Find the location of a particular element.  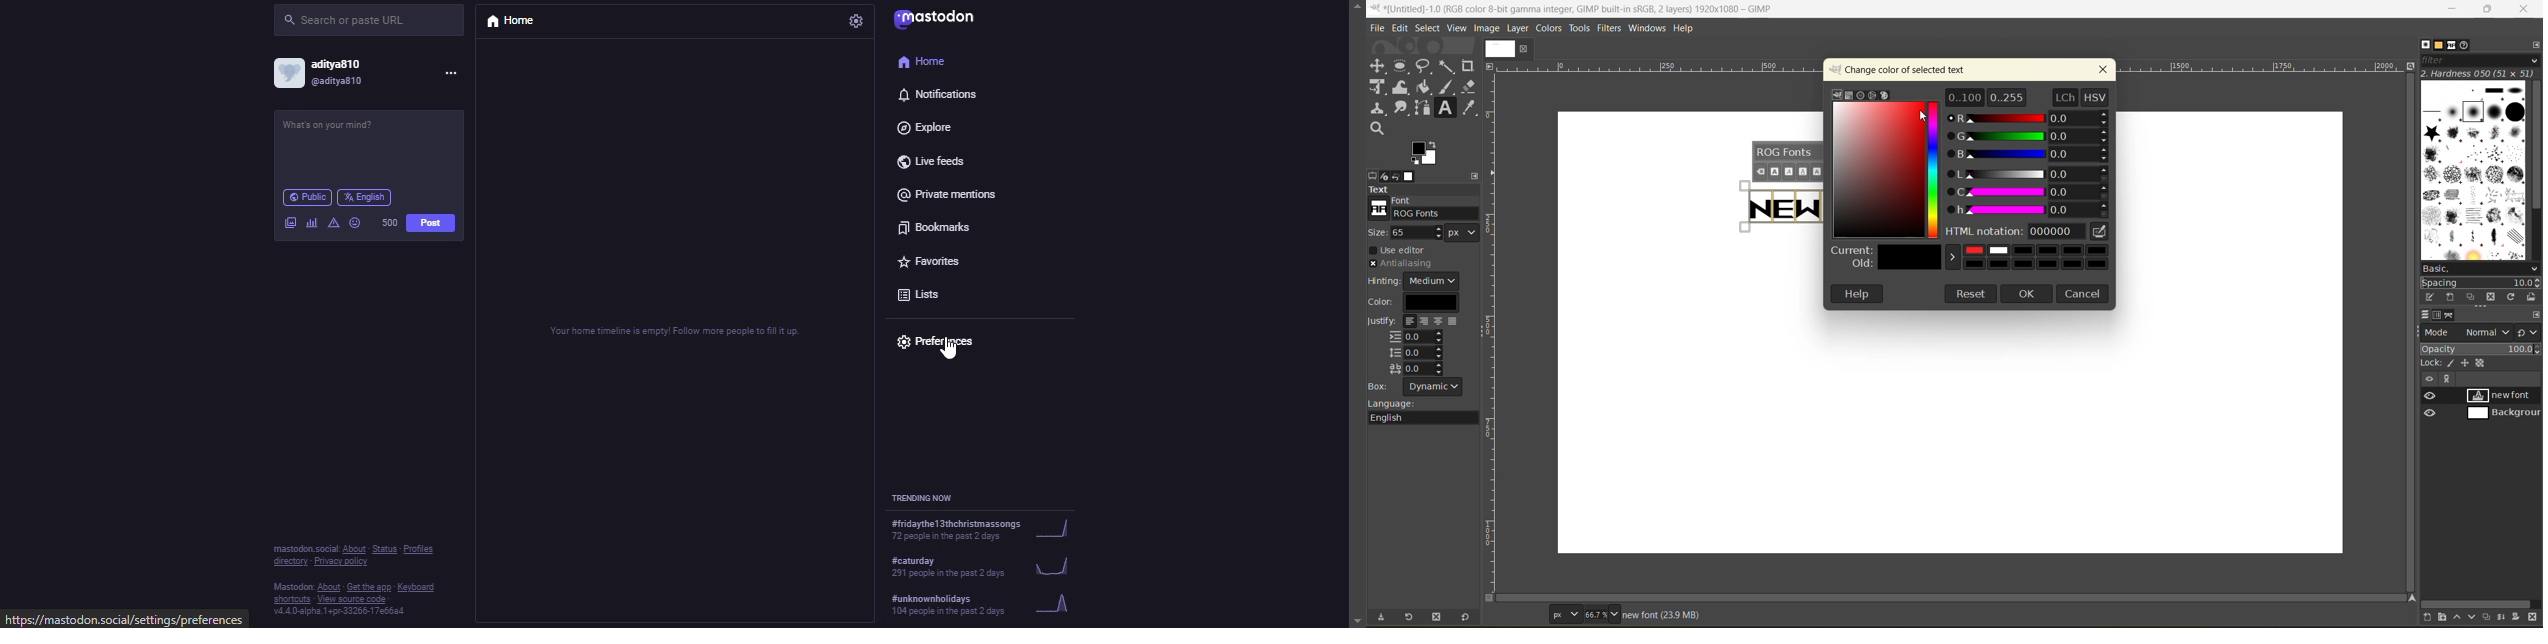

hardness is located at coordinates (2480, 74).